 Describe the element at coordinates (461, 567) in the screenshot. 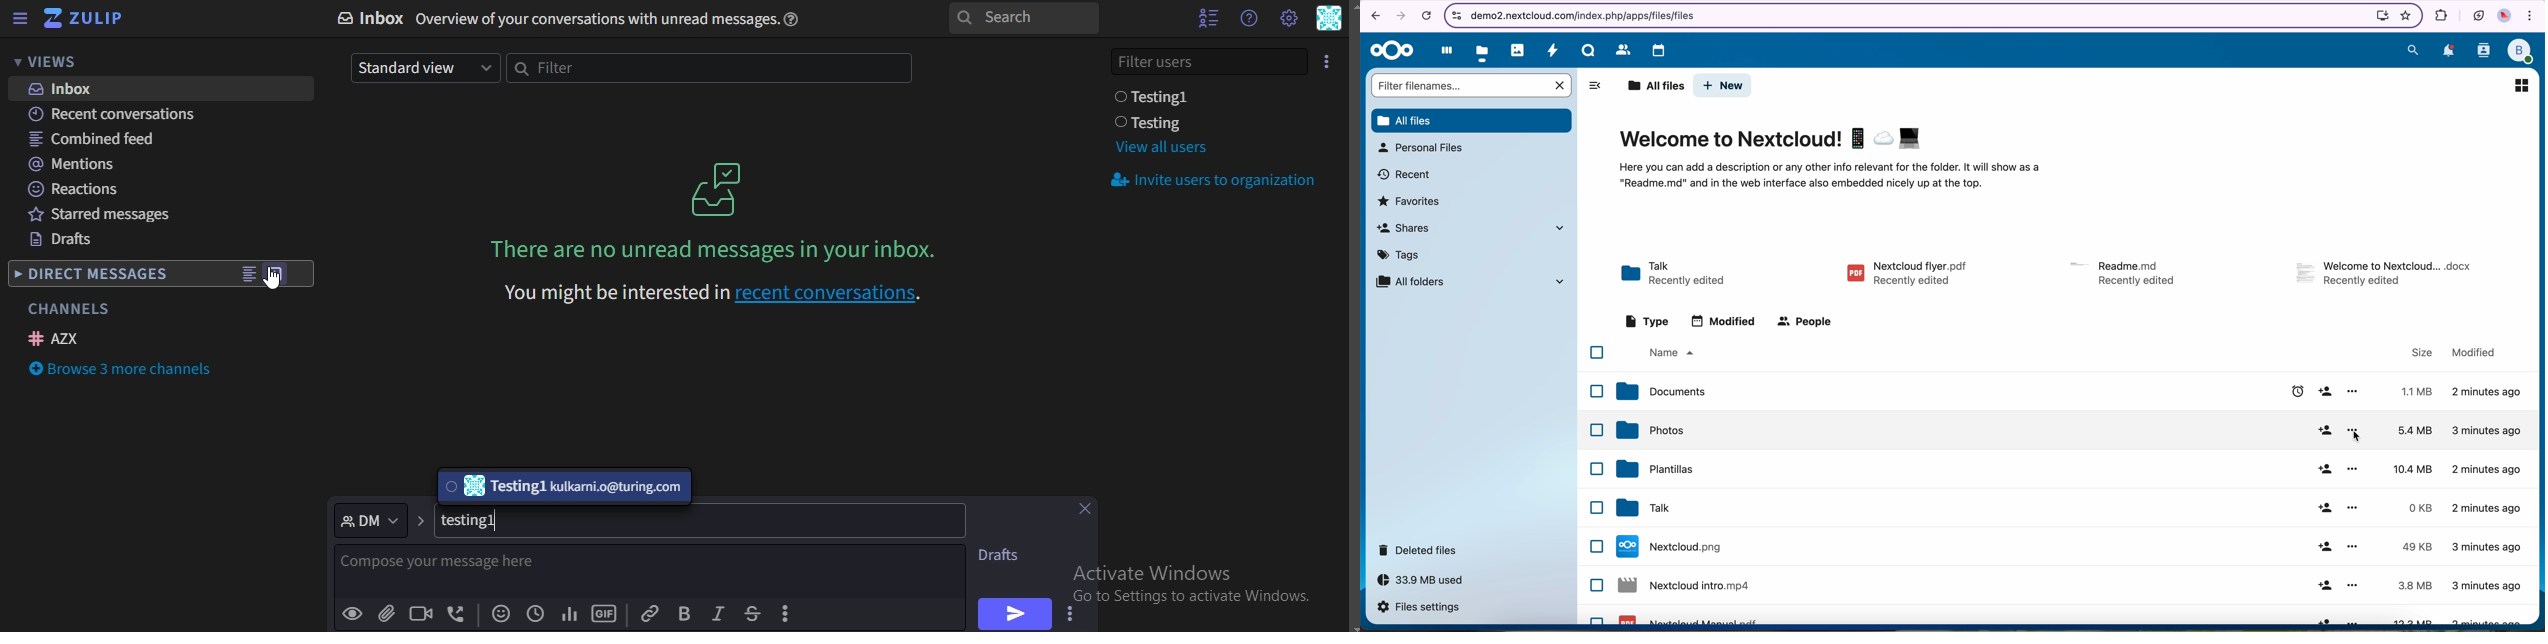

I see `compose your message here` at that location.